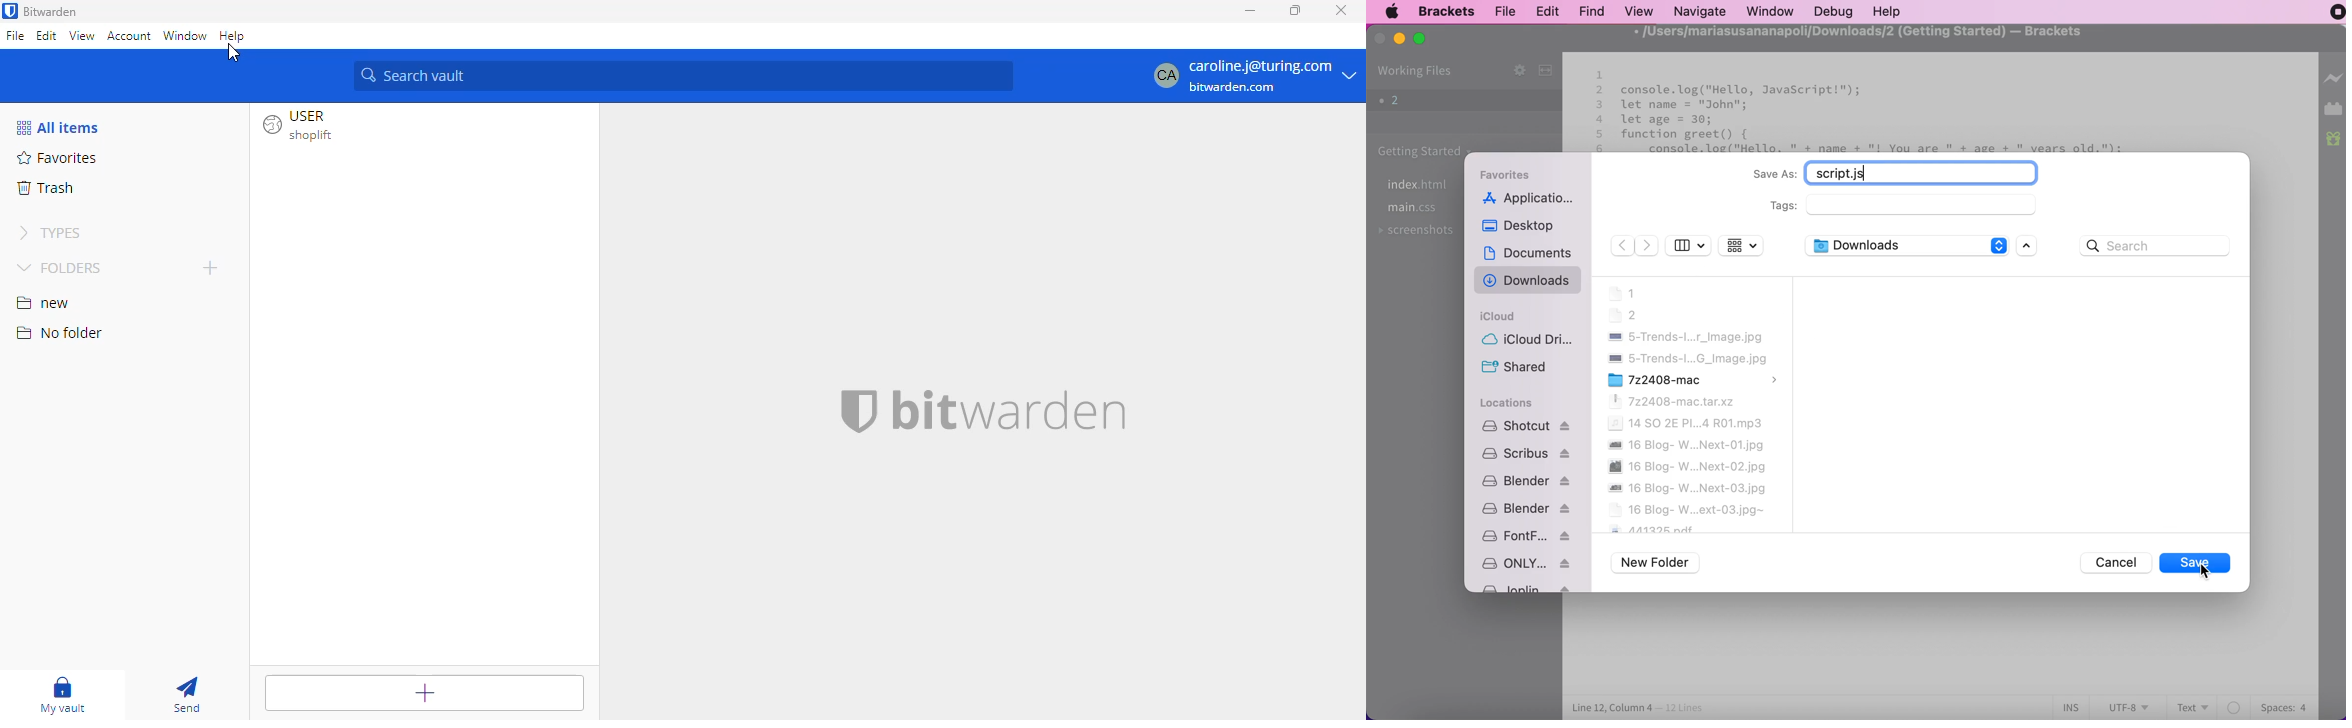 The height and width of the screenshot is (728, 2352). I want to click on all items, so click(57, 127).